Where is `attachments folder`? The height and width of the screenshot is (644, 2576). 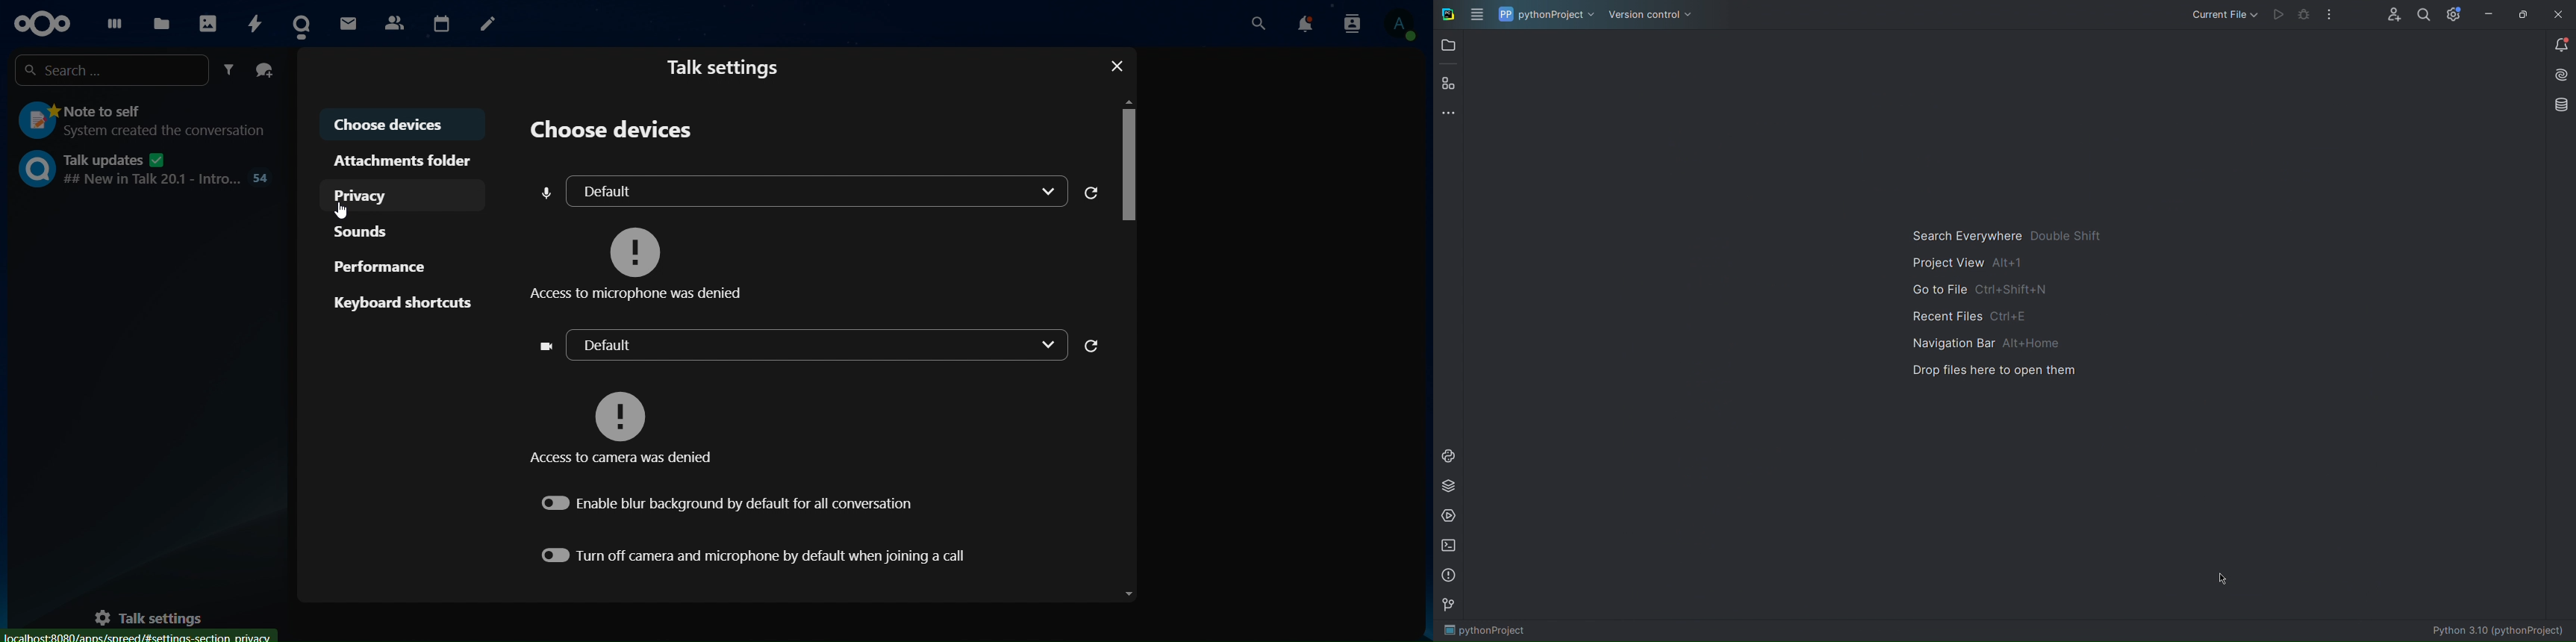
attachments folder is located at coordinates (399, 159).